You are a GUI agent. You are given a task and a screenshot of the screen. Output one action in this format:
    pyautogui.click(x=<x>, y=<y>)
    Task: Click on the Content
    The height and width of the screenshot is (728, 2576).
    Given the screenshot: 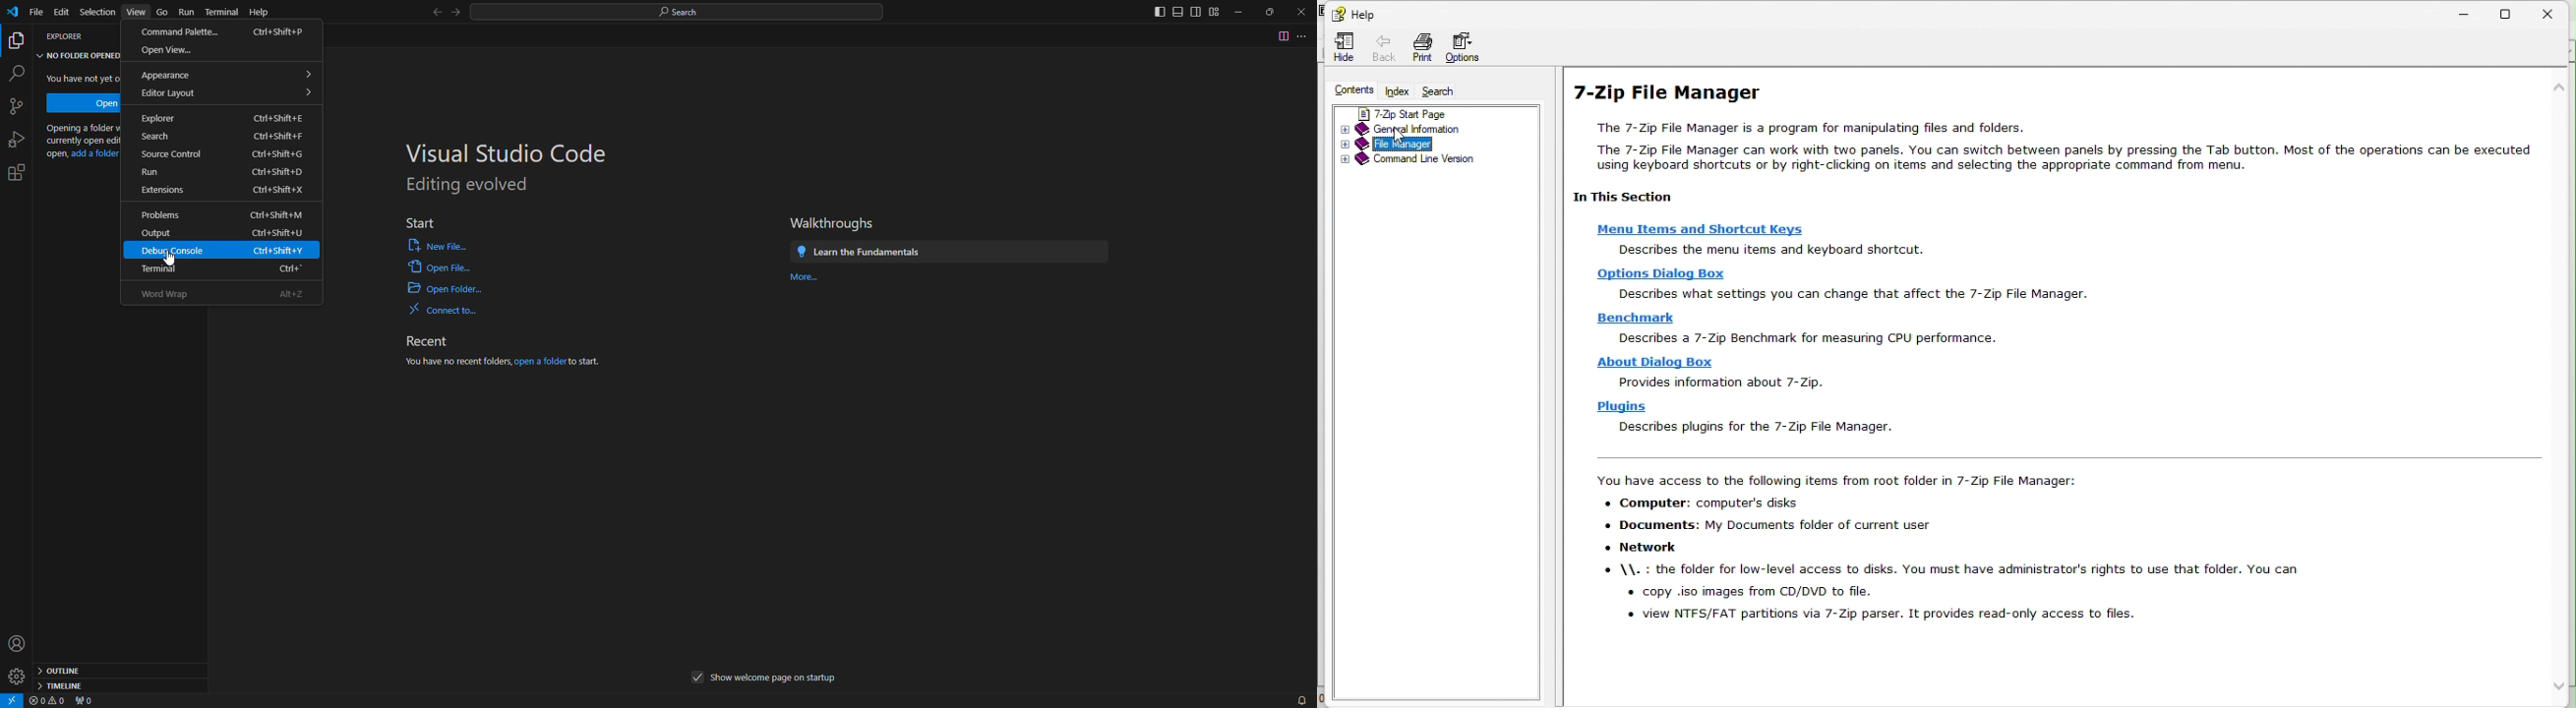 What is the action you would take?
    pyautogui.click(x=1351, y=89)
    